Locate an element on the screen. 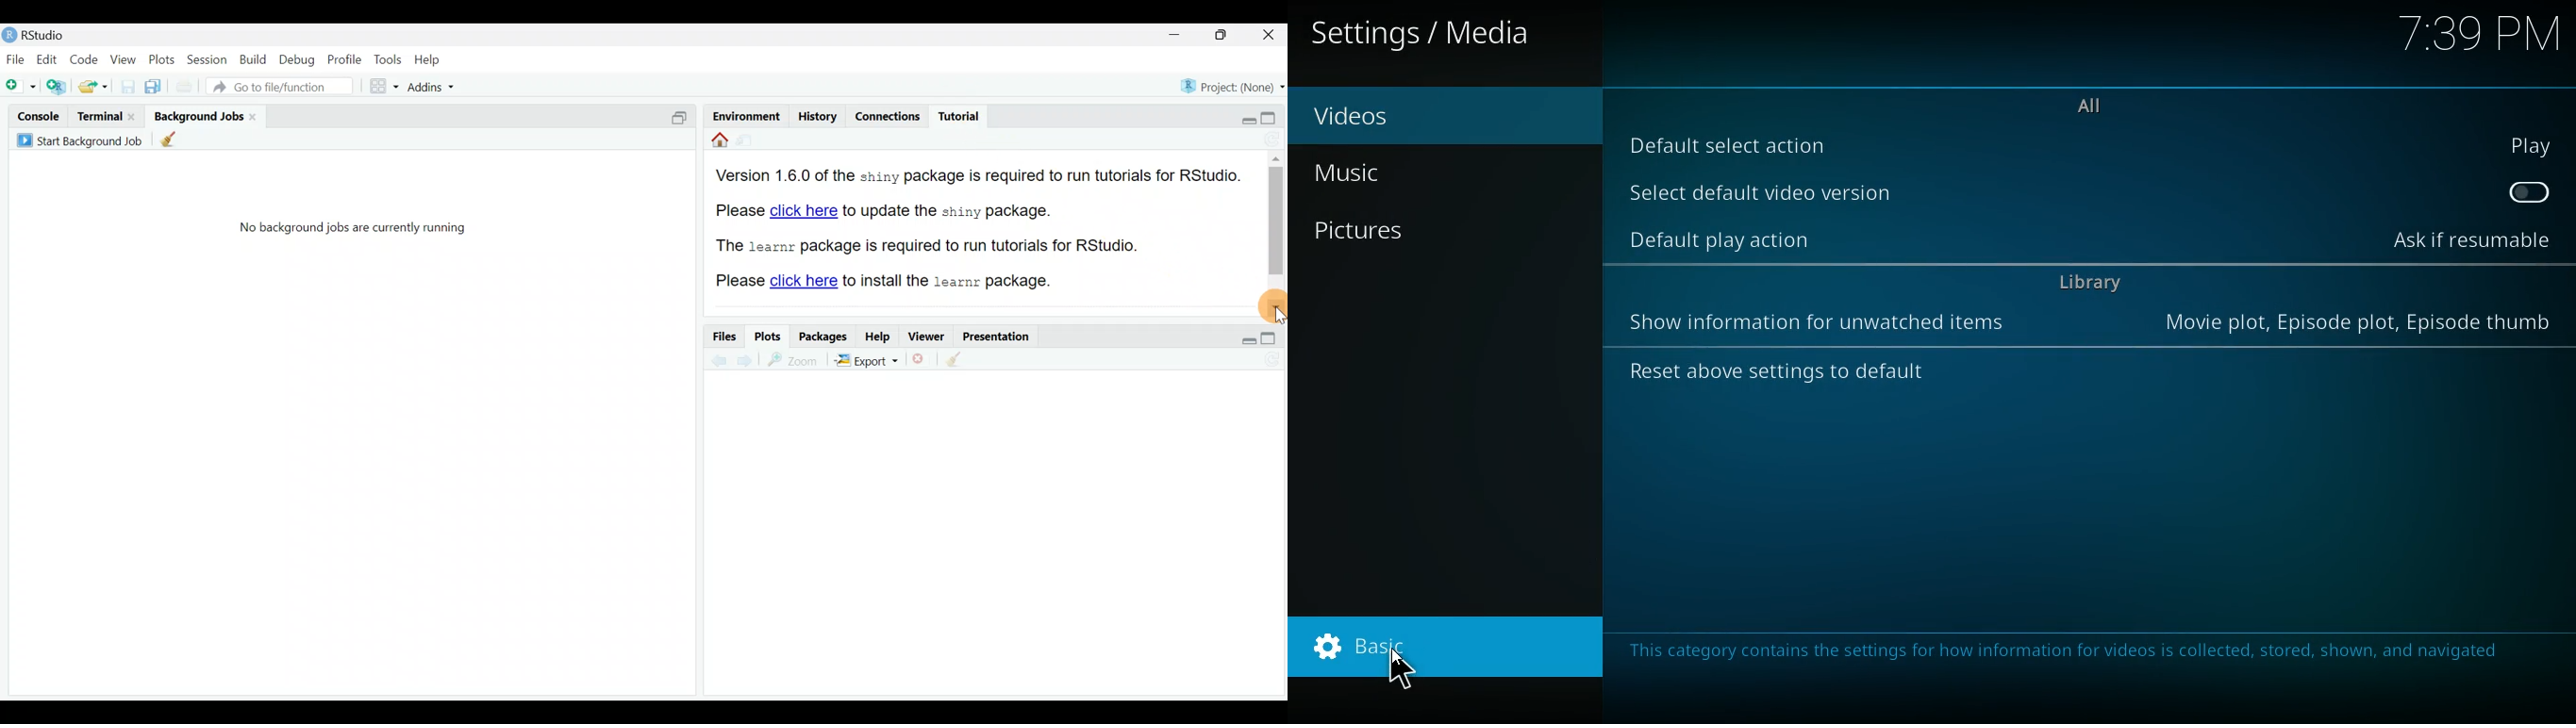 This screenshot has height=728, width=2576. Create a project is located at coordinates (59, 87).